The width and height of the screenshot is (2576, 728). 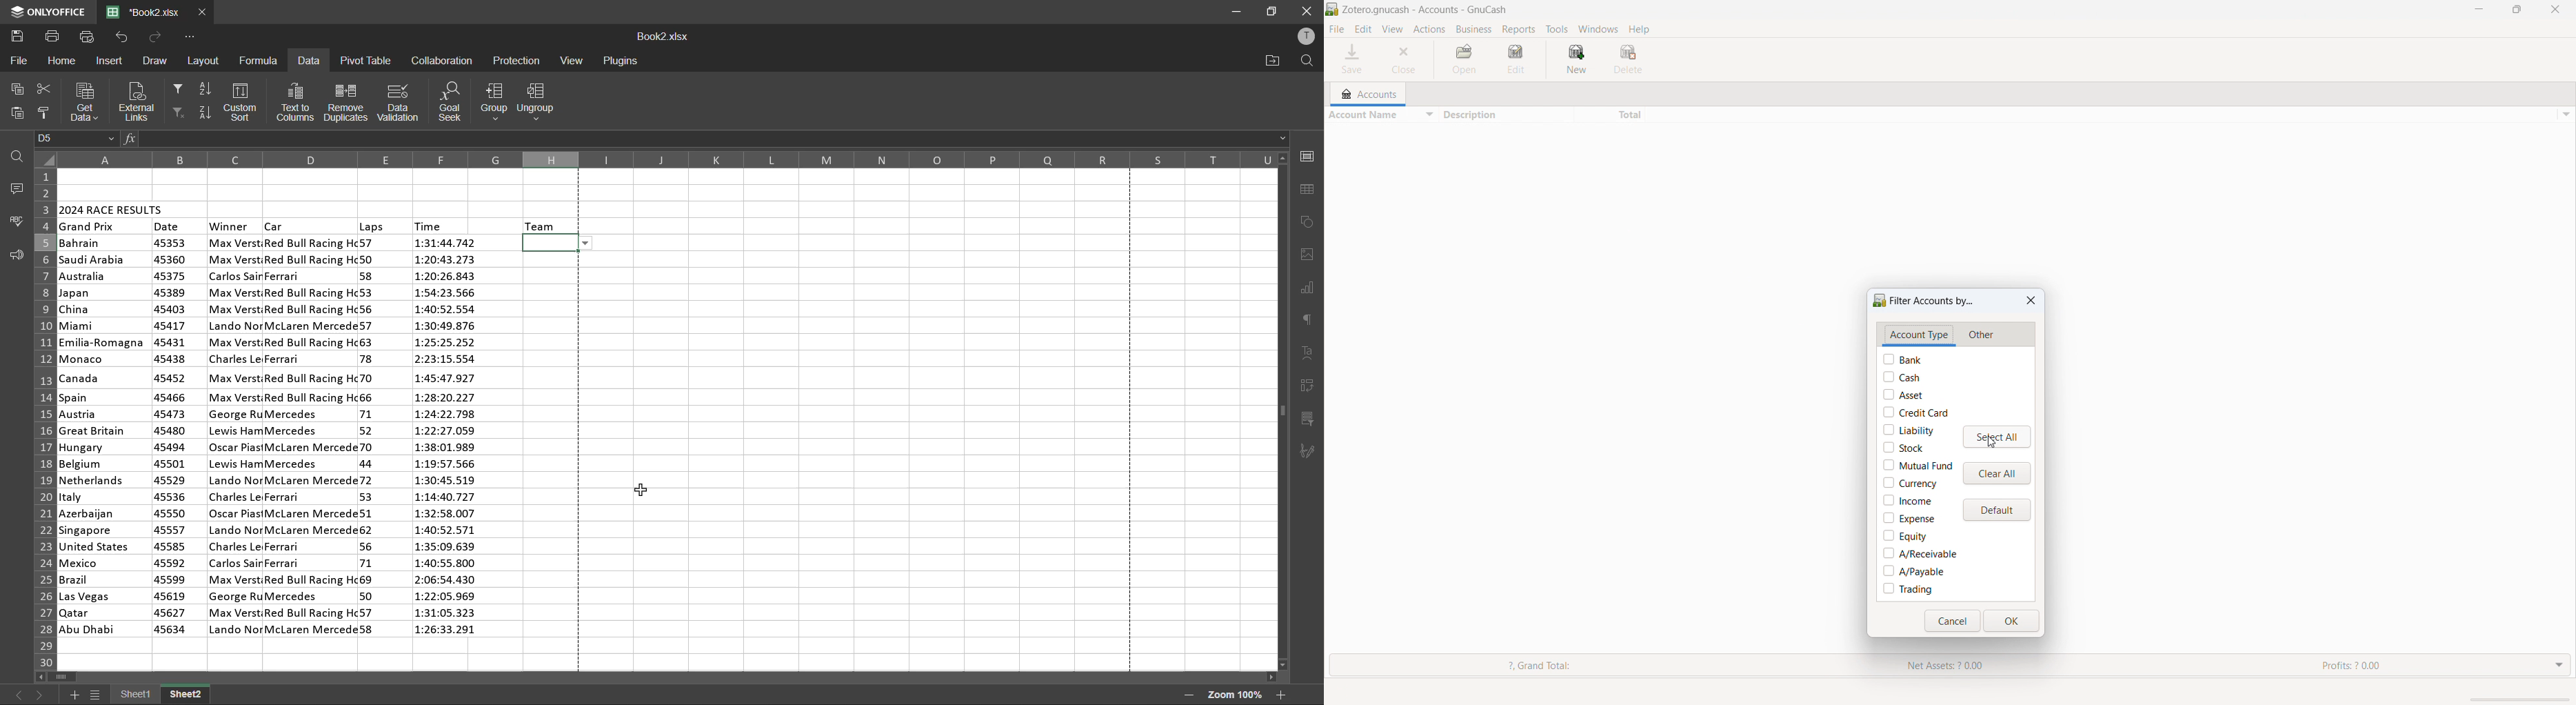 What do you see at coordinates (235, 435) in the screenshot?
I see `winner` at bounding box center [235, 435].